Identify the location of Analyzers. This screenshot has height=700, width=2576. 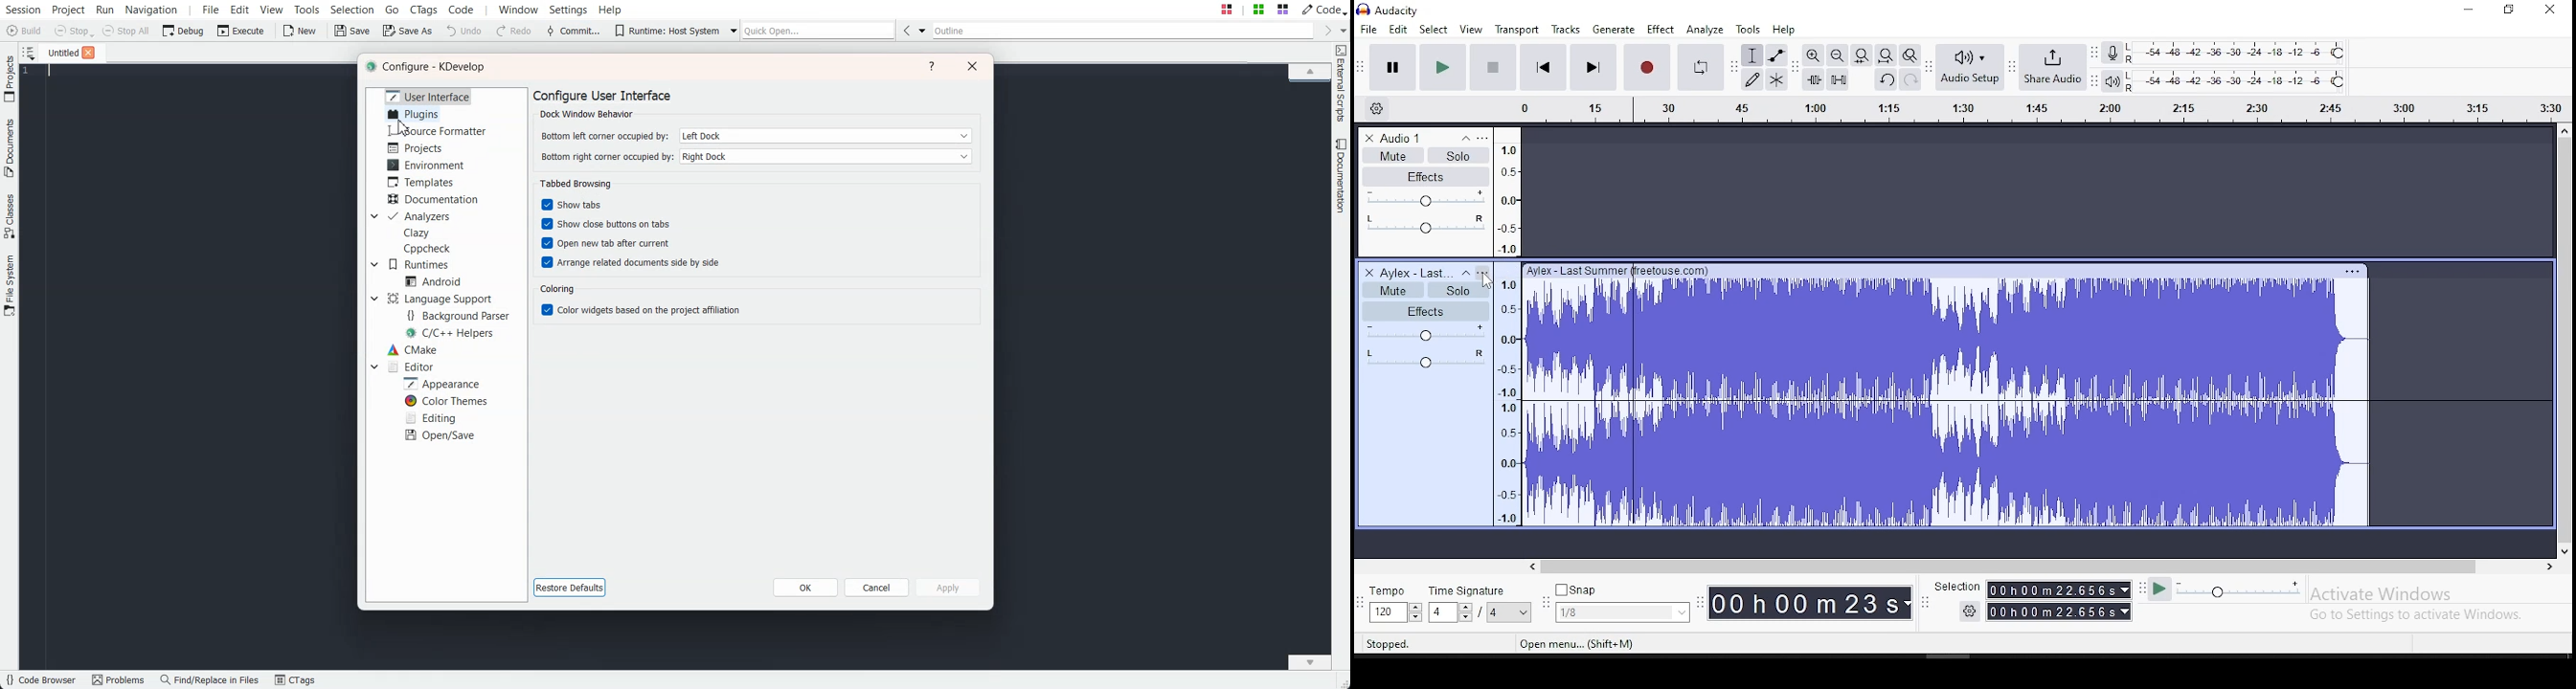
(419, 217).